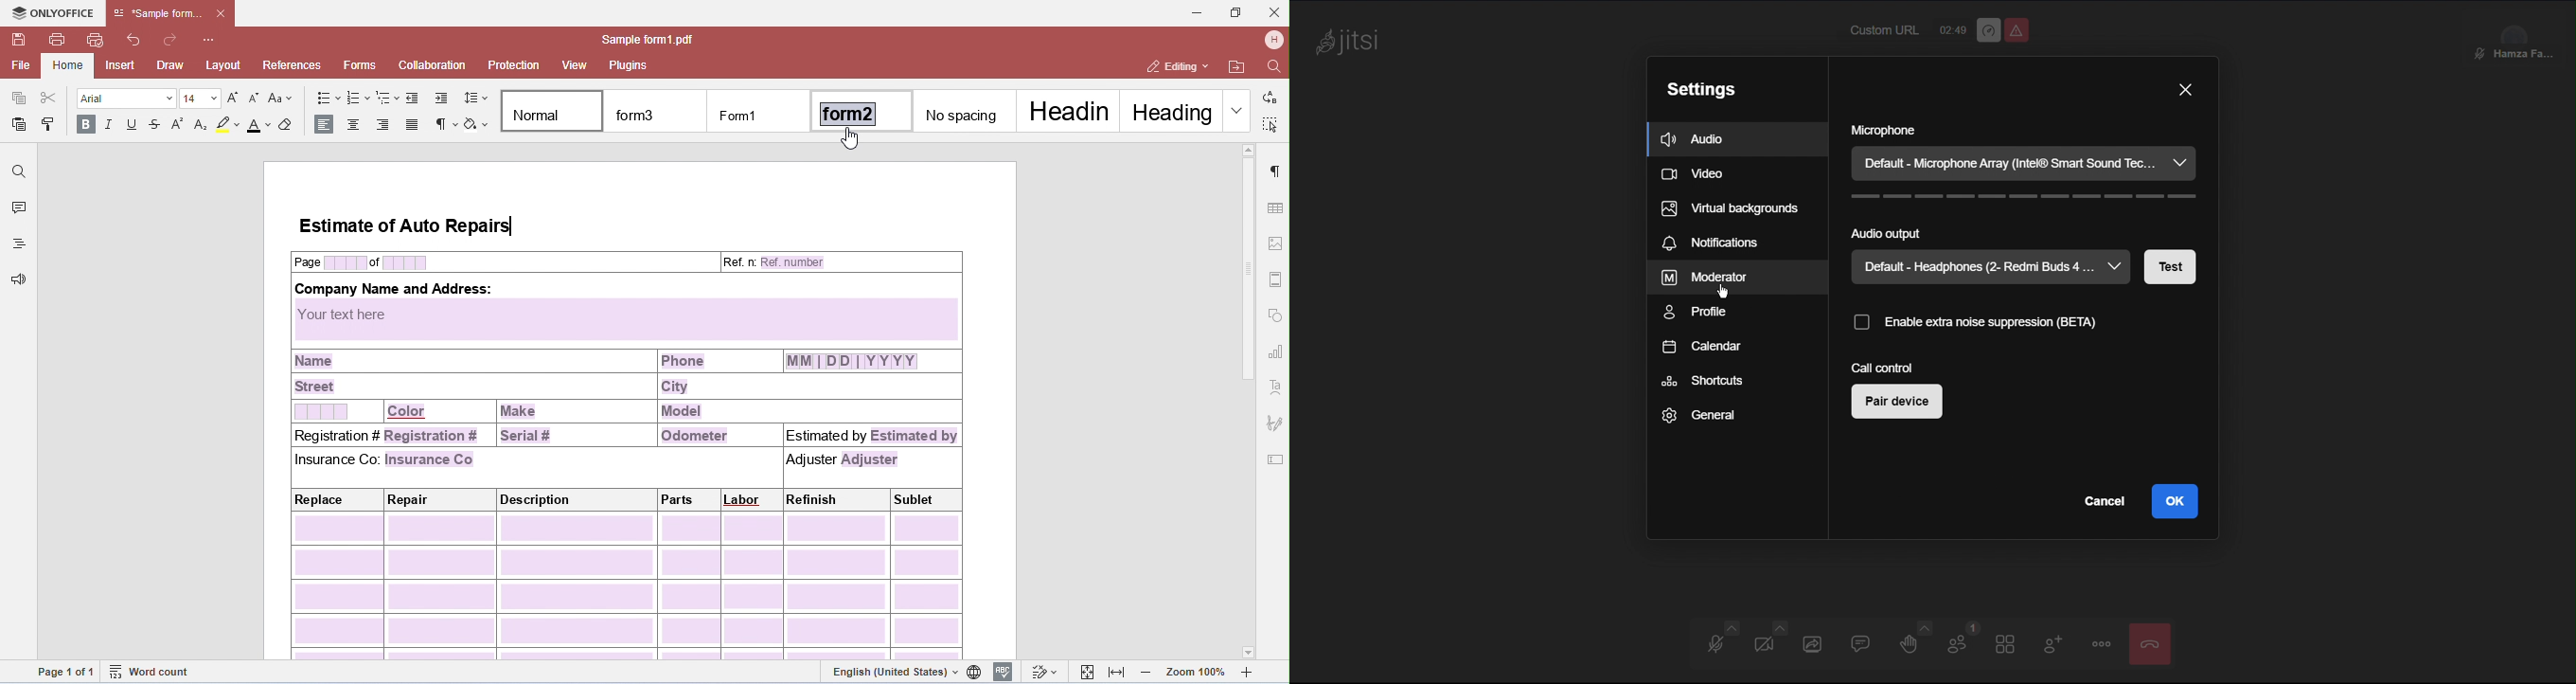  I want to click on Cancel, so click(2101, 501).